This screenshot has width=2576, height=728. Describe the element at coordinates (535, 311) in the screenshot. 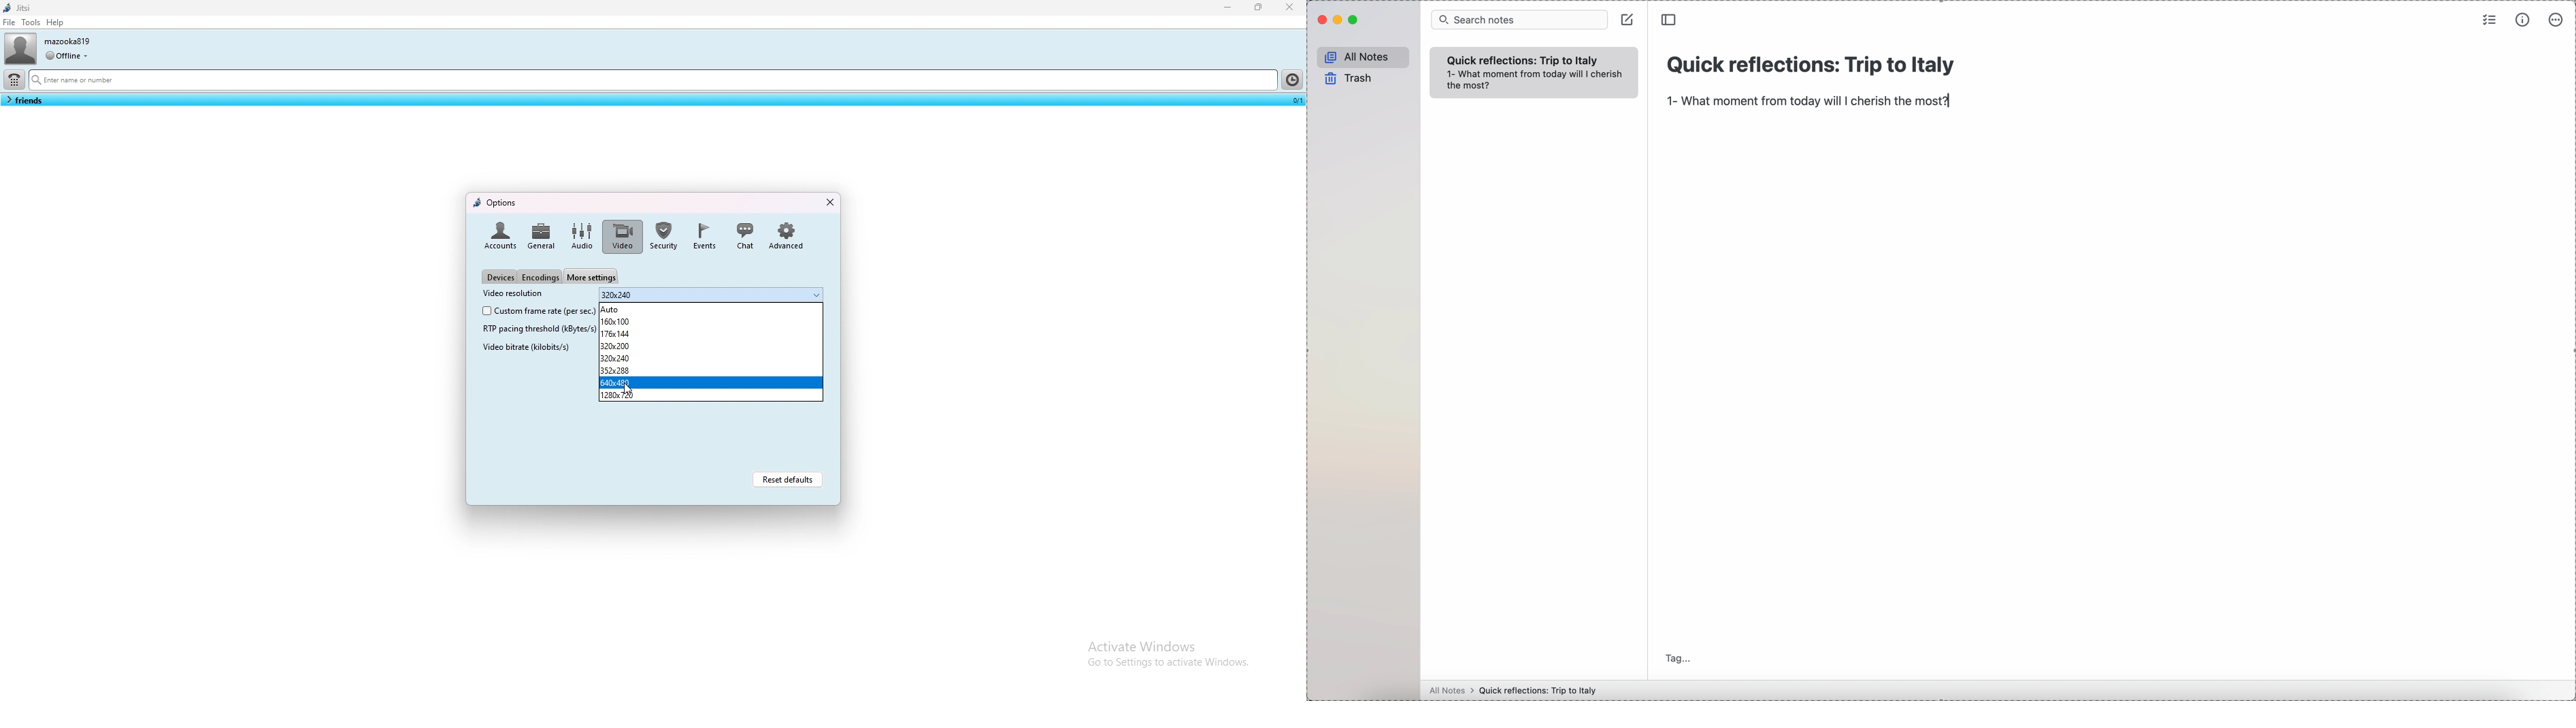

I see `Custom frame rate(per sec.)` at that location.